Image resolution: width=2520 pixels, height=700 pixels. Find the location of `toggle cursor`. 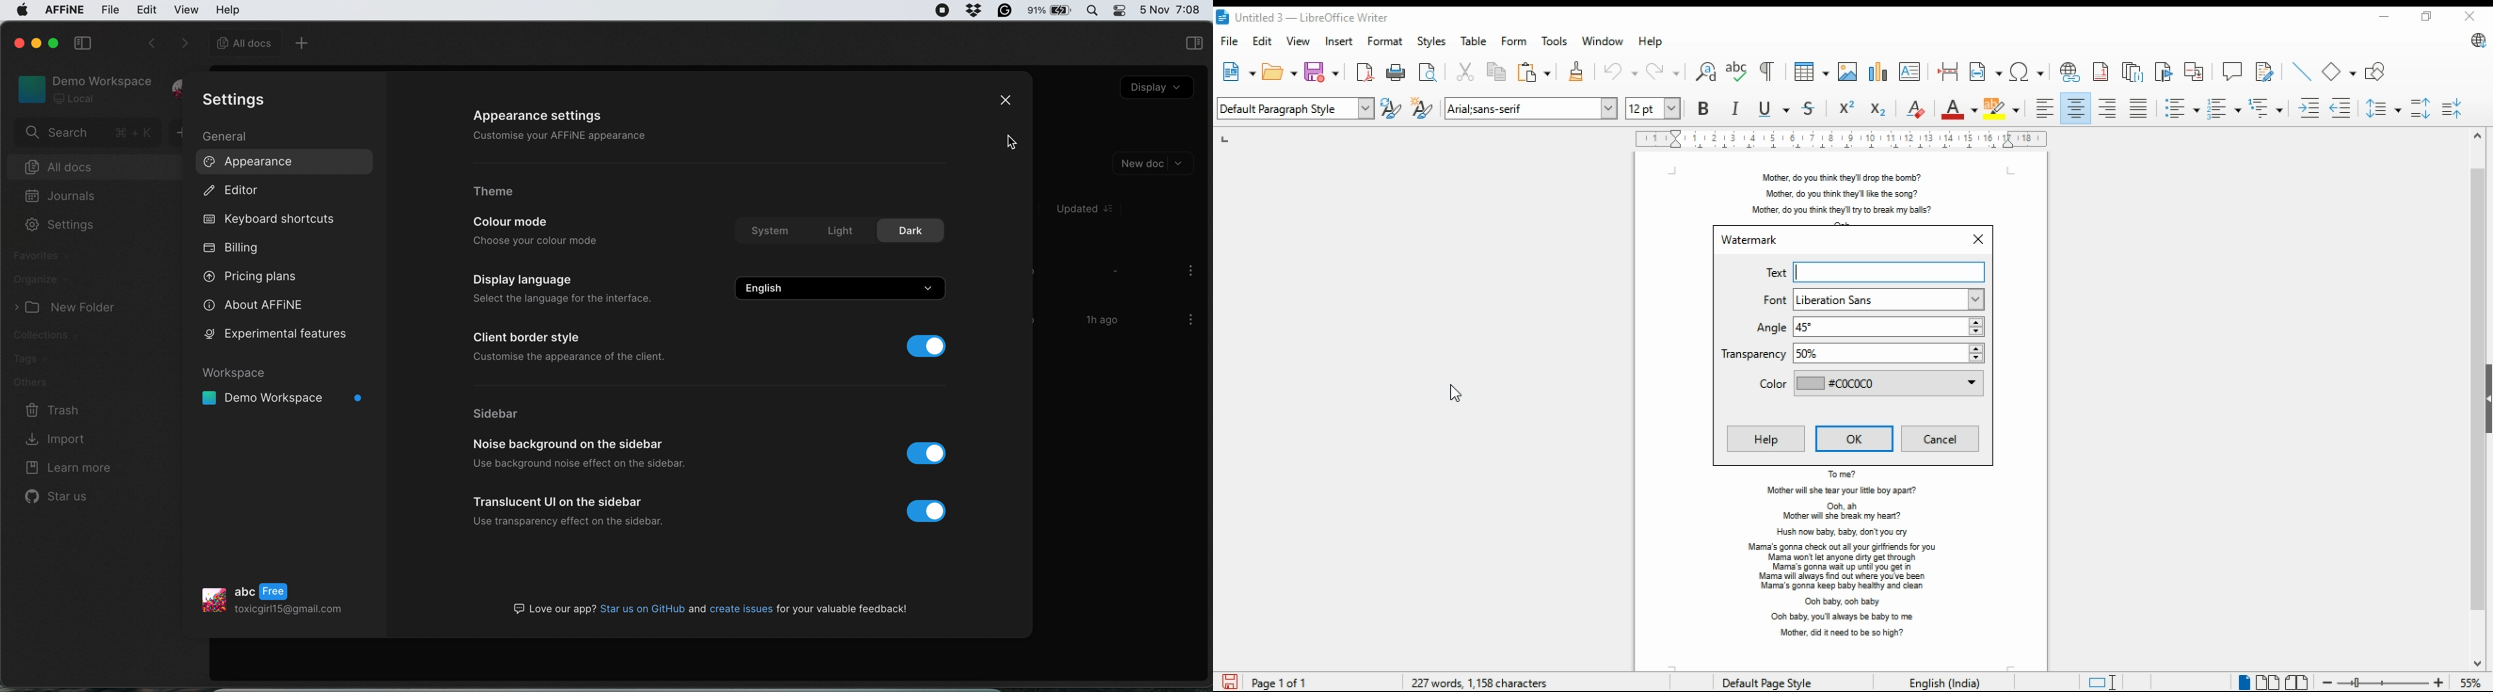

toggle cursor is located at coordinates (2100, 681).